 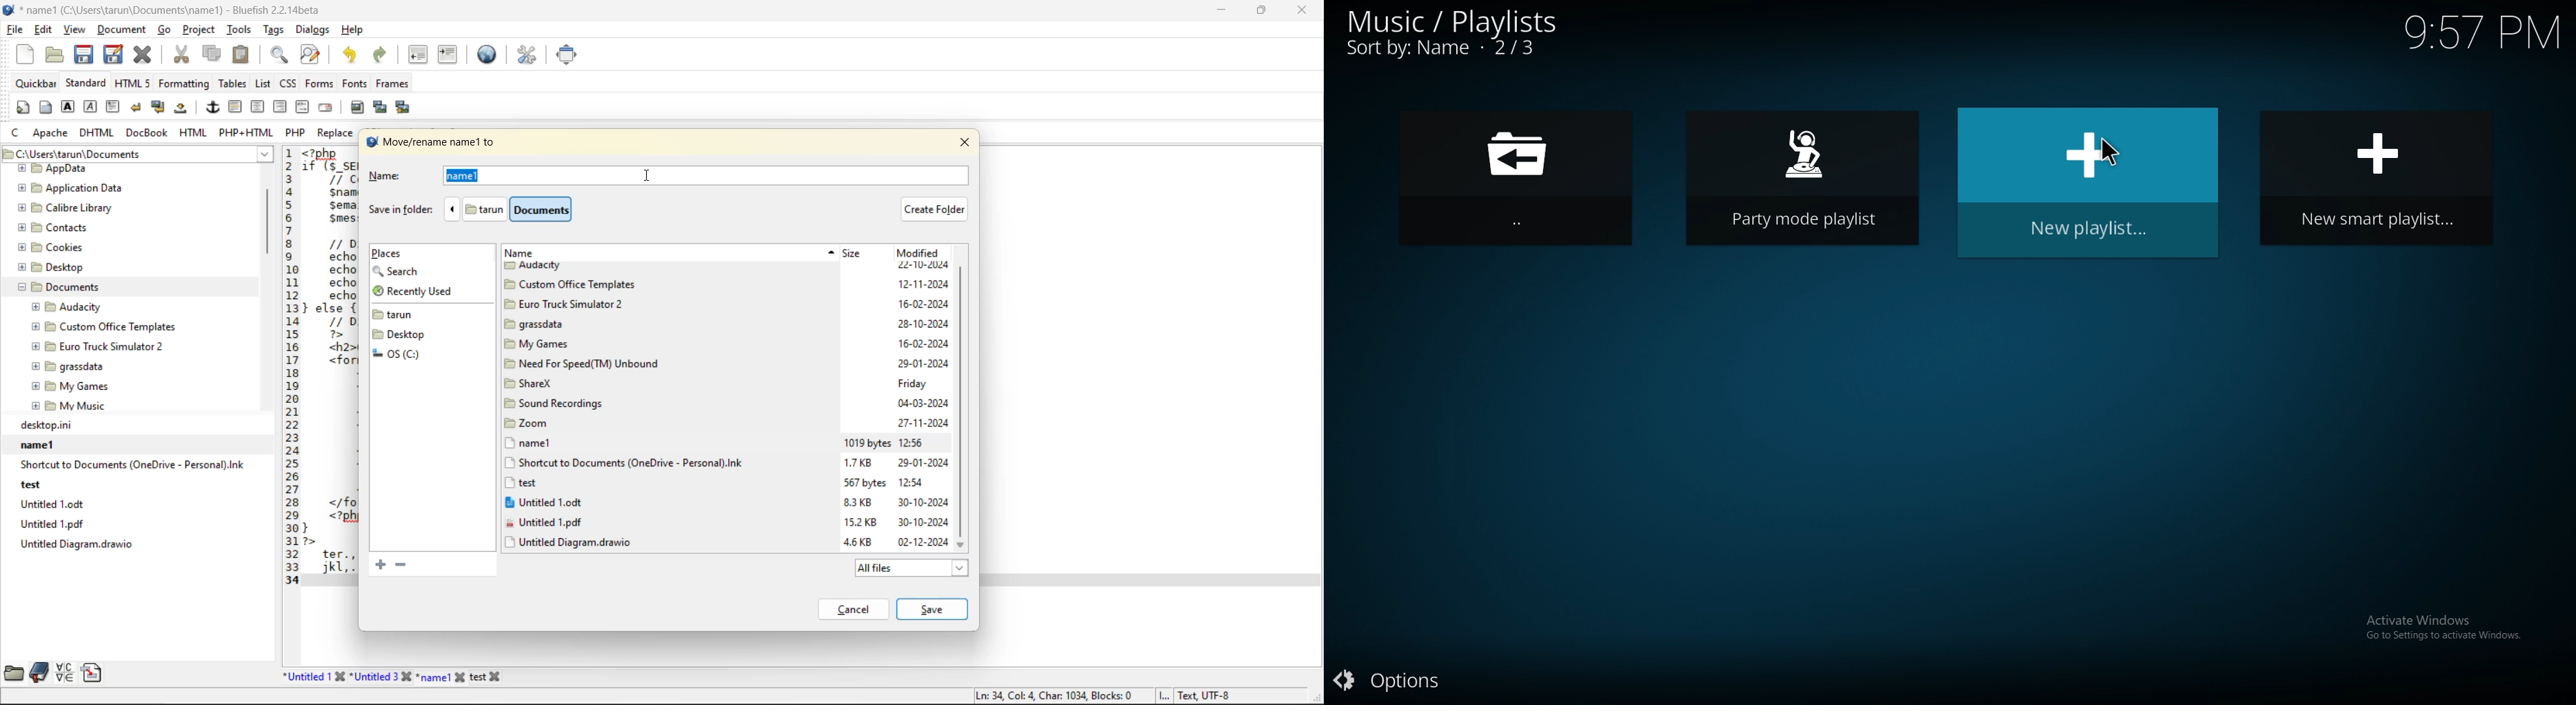 What do you see at coordinates (355, 31) in the screenshot?
I see `help` at bounding box center [355, 31].